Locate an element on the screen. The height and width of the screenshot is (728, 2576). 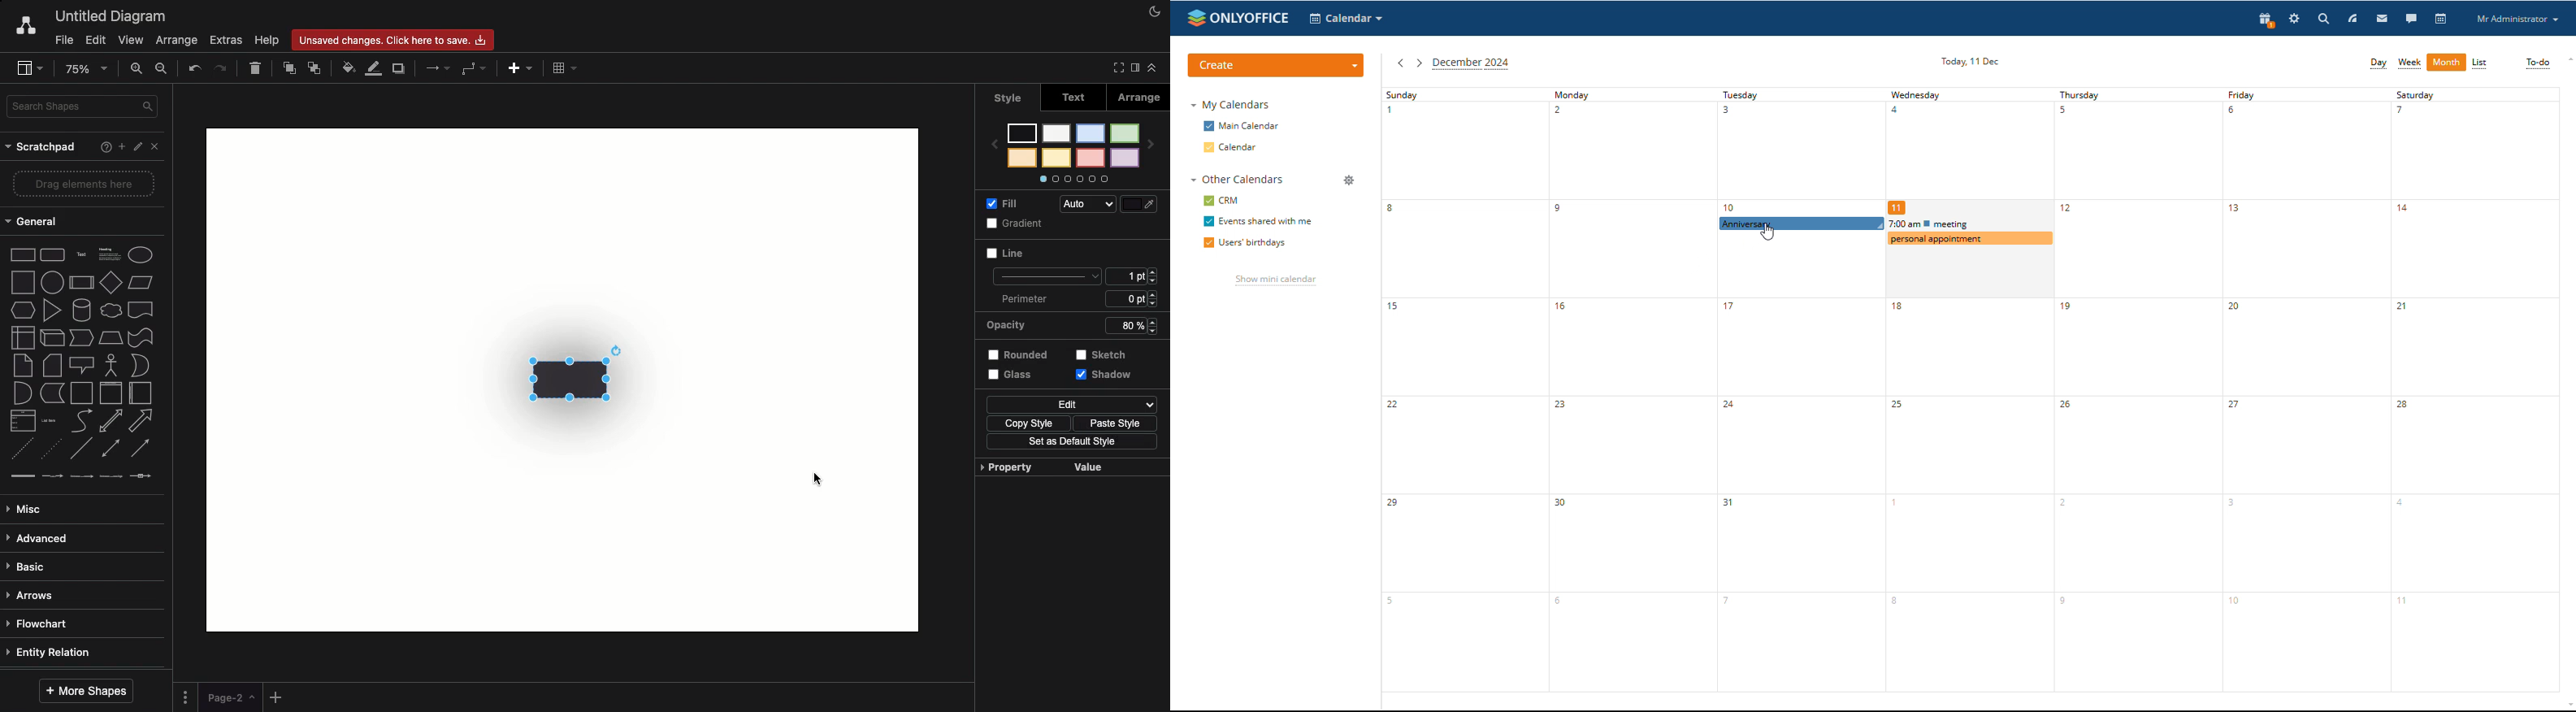
diamond is located at coordinates (110, 284).